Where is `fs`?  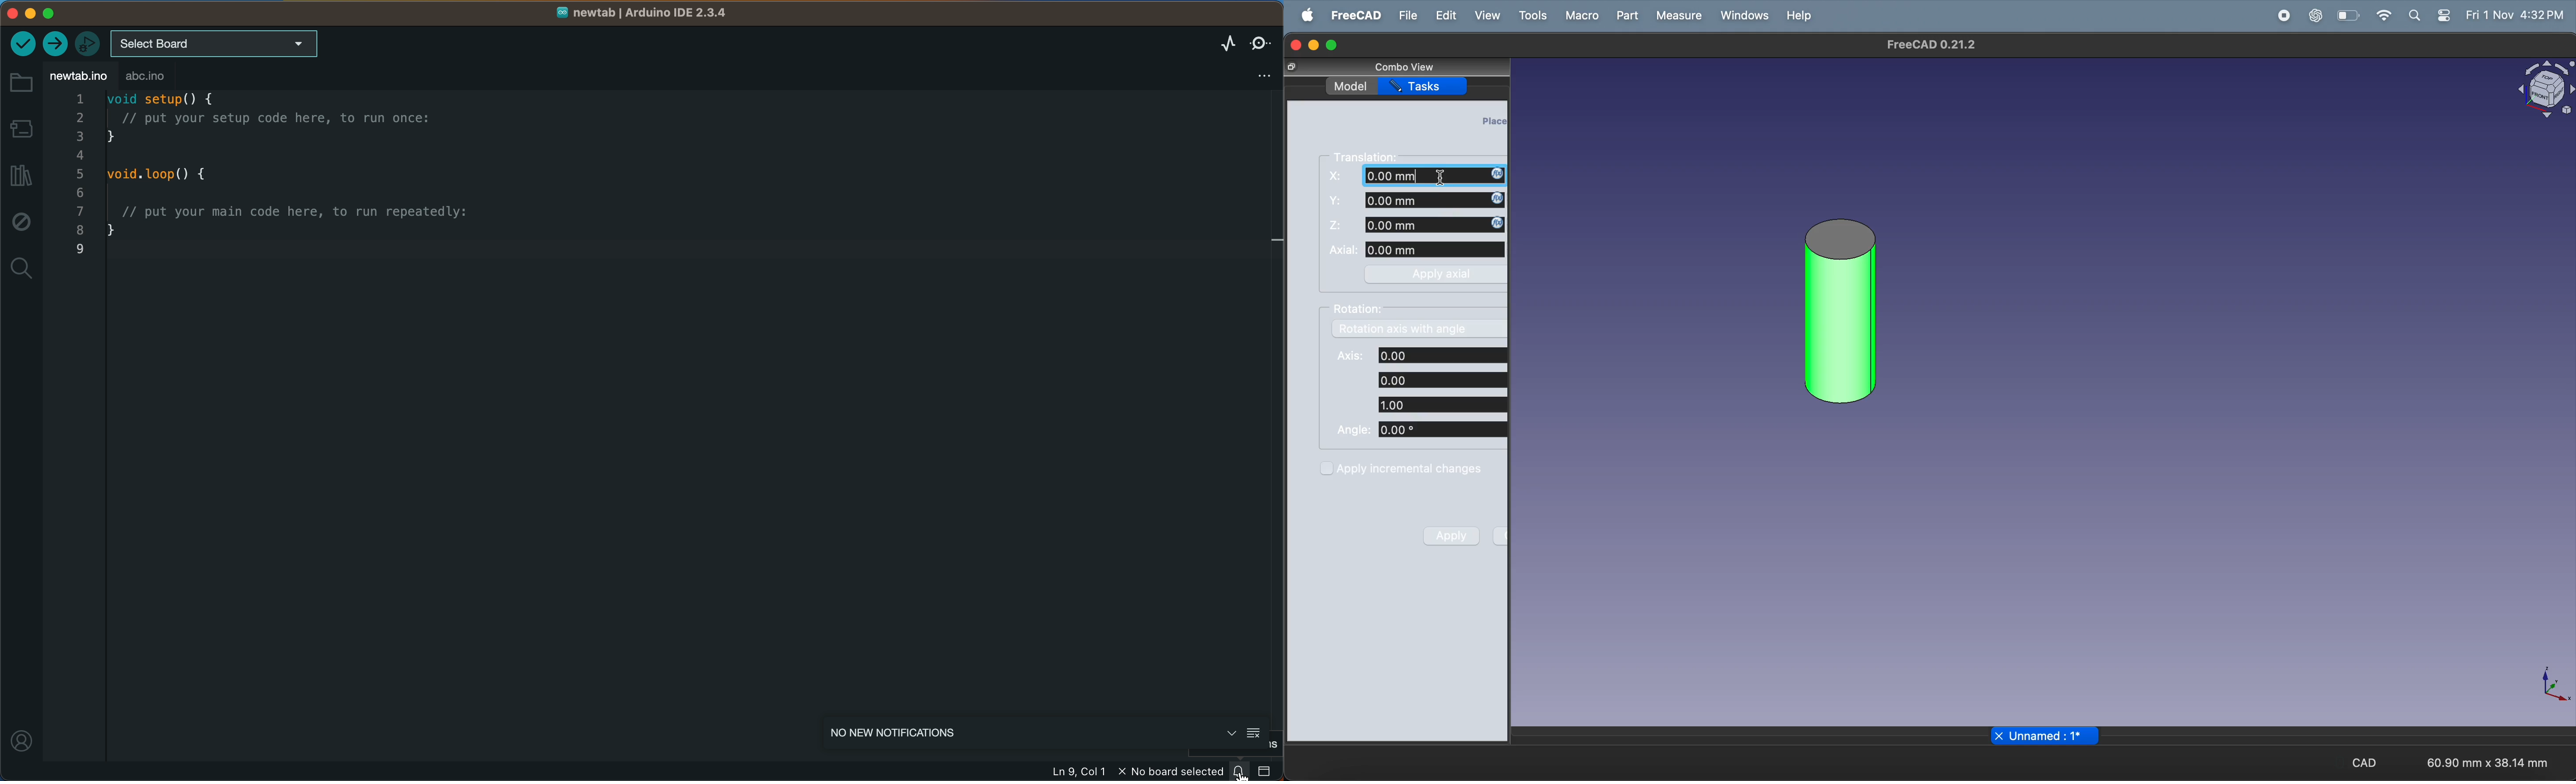
fs is located at coordinates (1338, 200).